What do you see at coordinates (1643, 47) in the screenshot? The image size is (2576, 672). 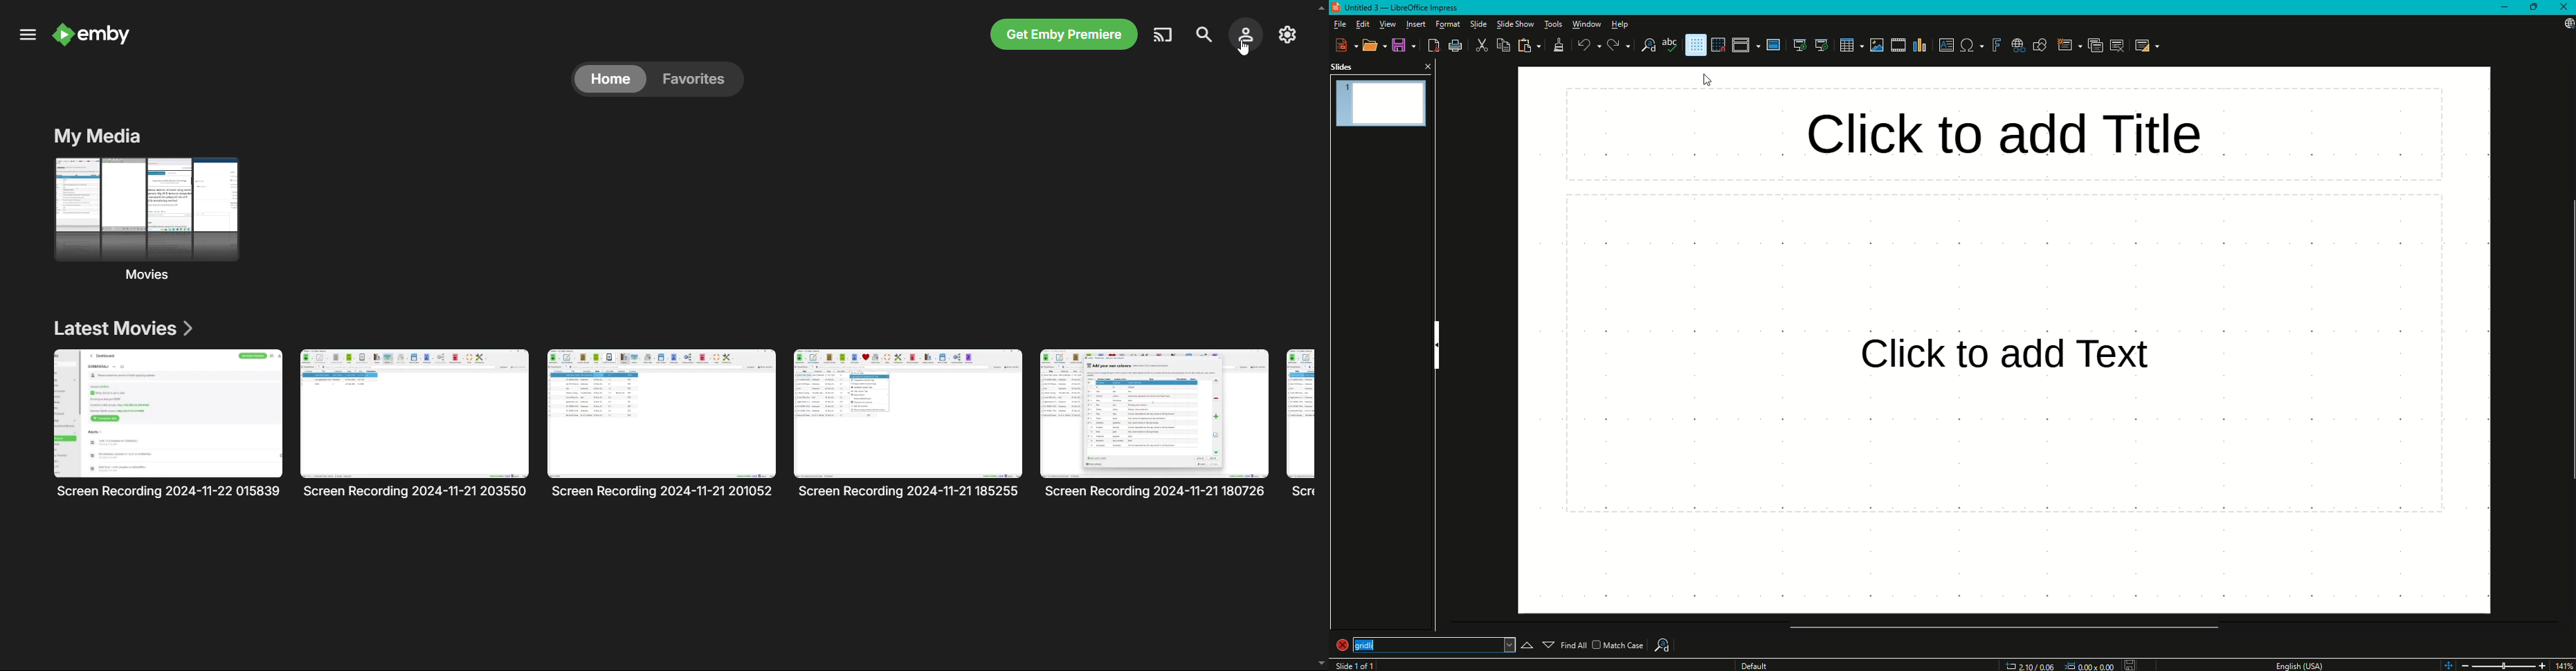 I see `Find and replace` at bounding box center [1643, 47].